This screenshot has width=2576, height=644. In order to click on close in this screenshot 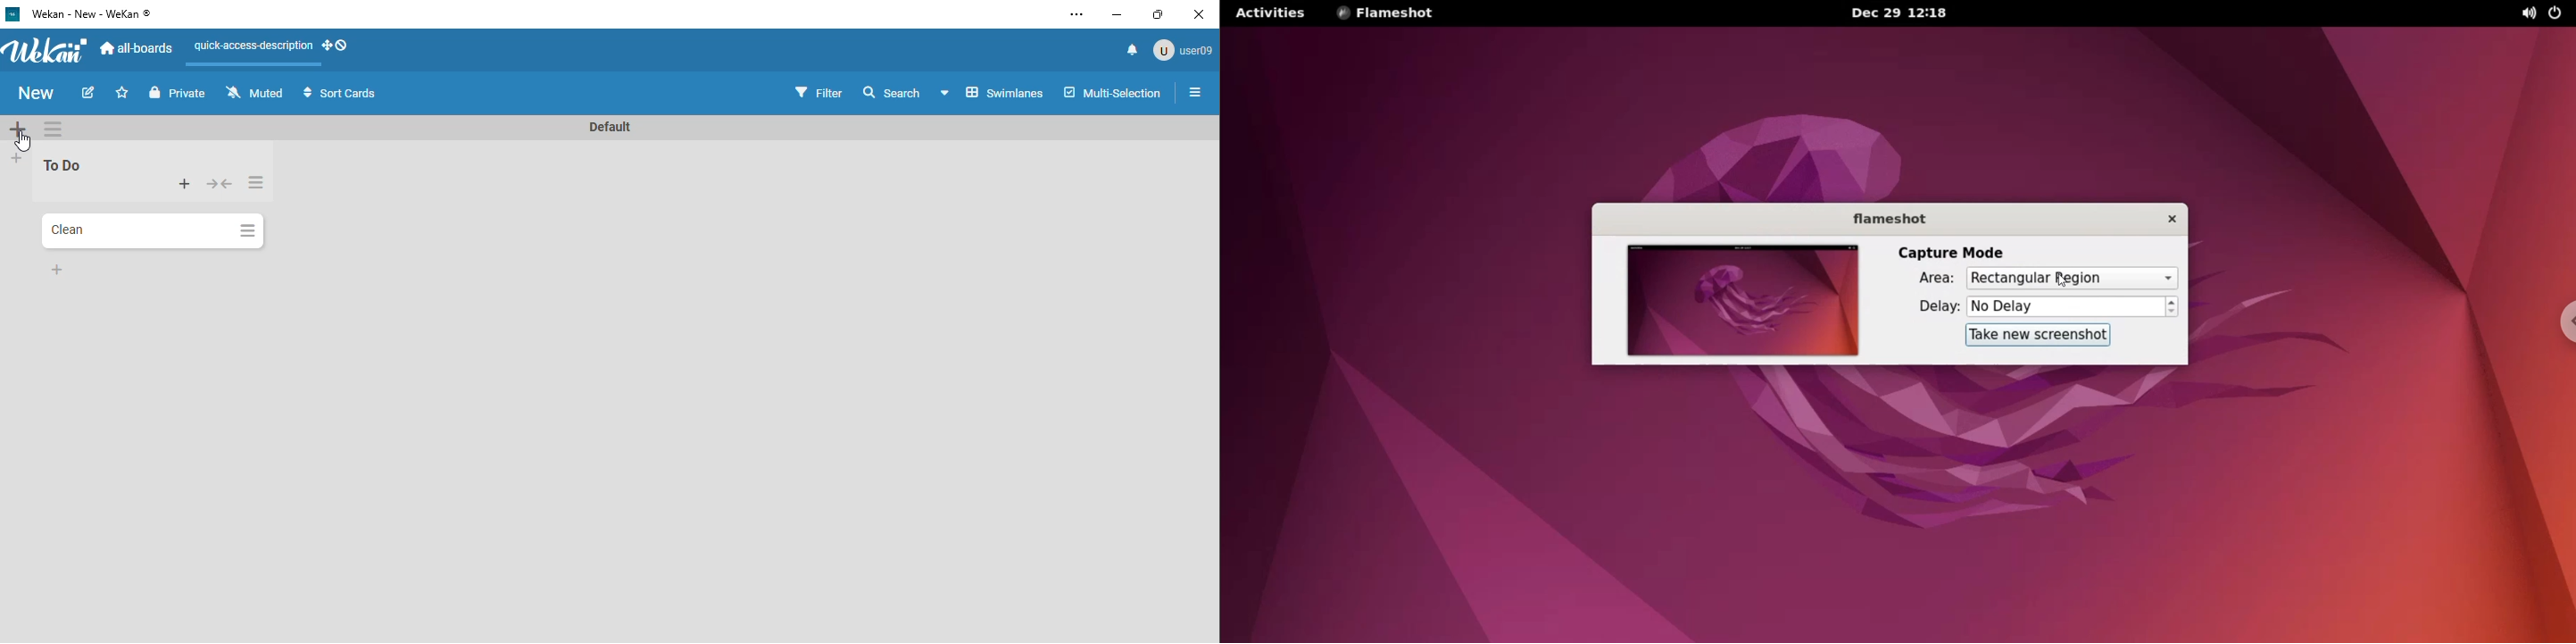, I will do `click(1199, 14)`.